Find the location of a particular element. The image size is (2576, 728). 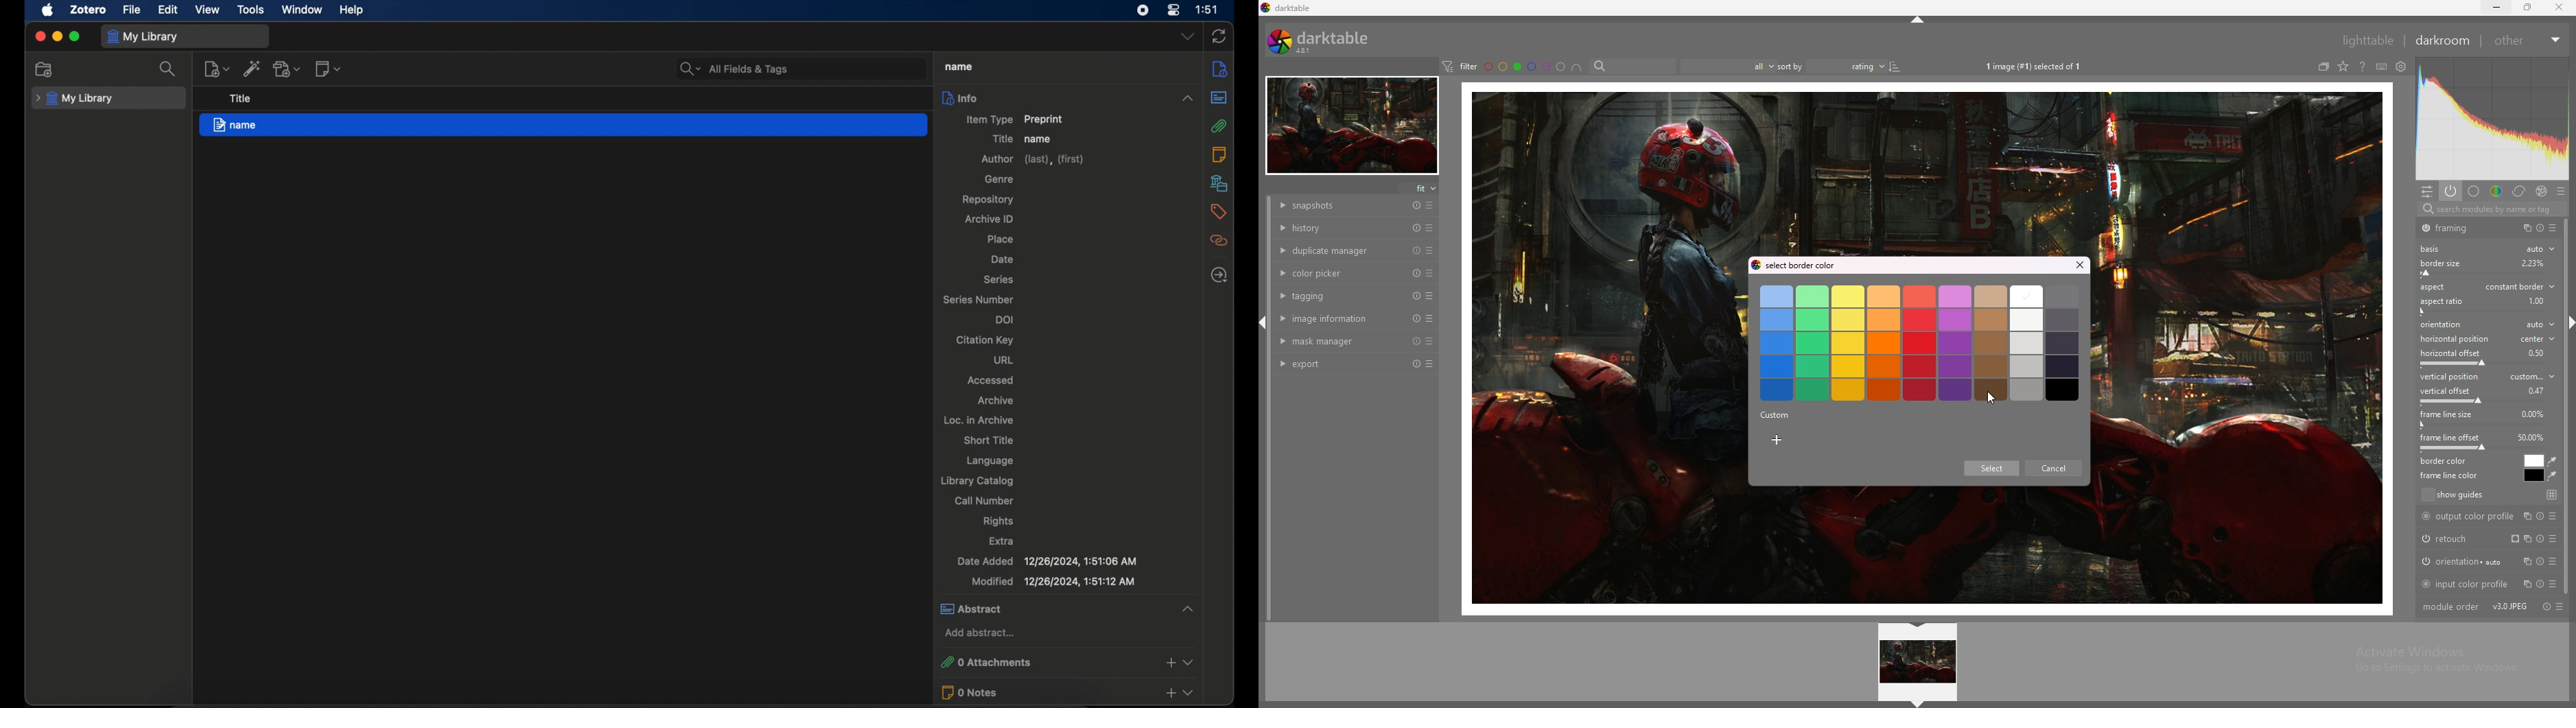

collapse grouped images is located at coordinates (2323, 67).